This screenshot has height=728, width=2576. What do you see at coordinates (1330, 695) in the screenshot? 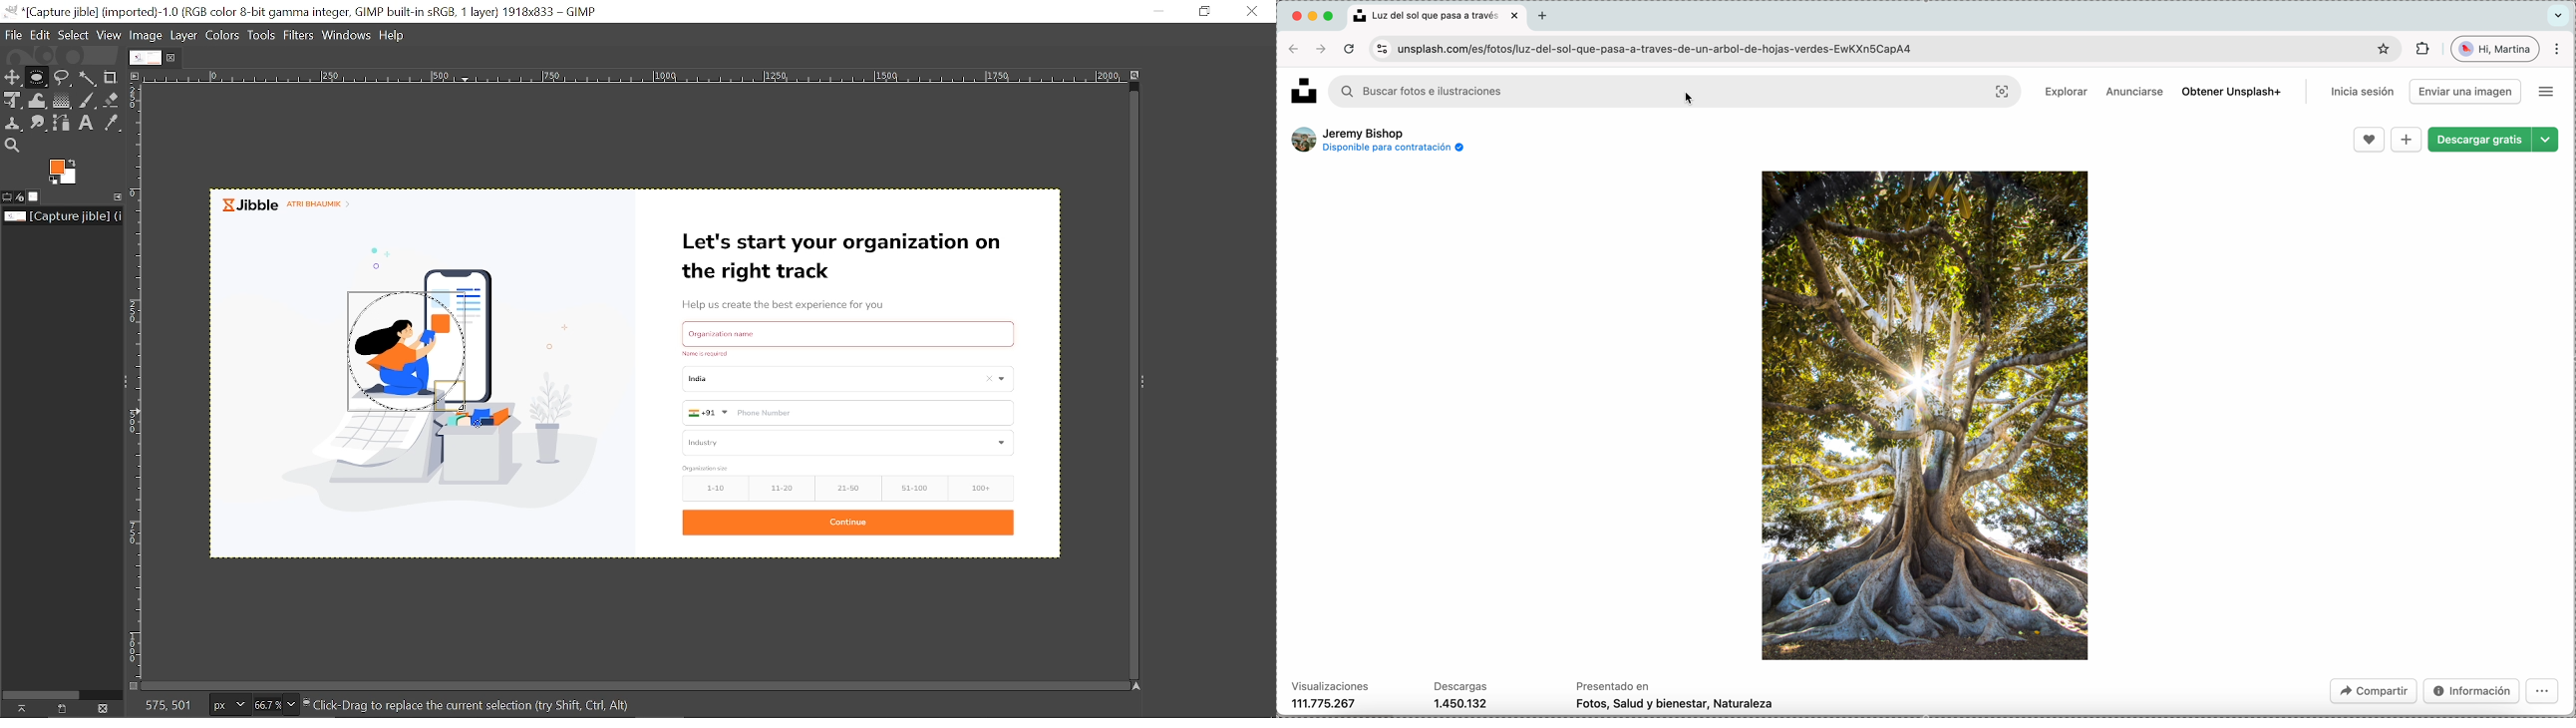
I see `Visualizaciones
111.775.267` at bounding box center [1330, 695].